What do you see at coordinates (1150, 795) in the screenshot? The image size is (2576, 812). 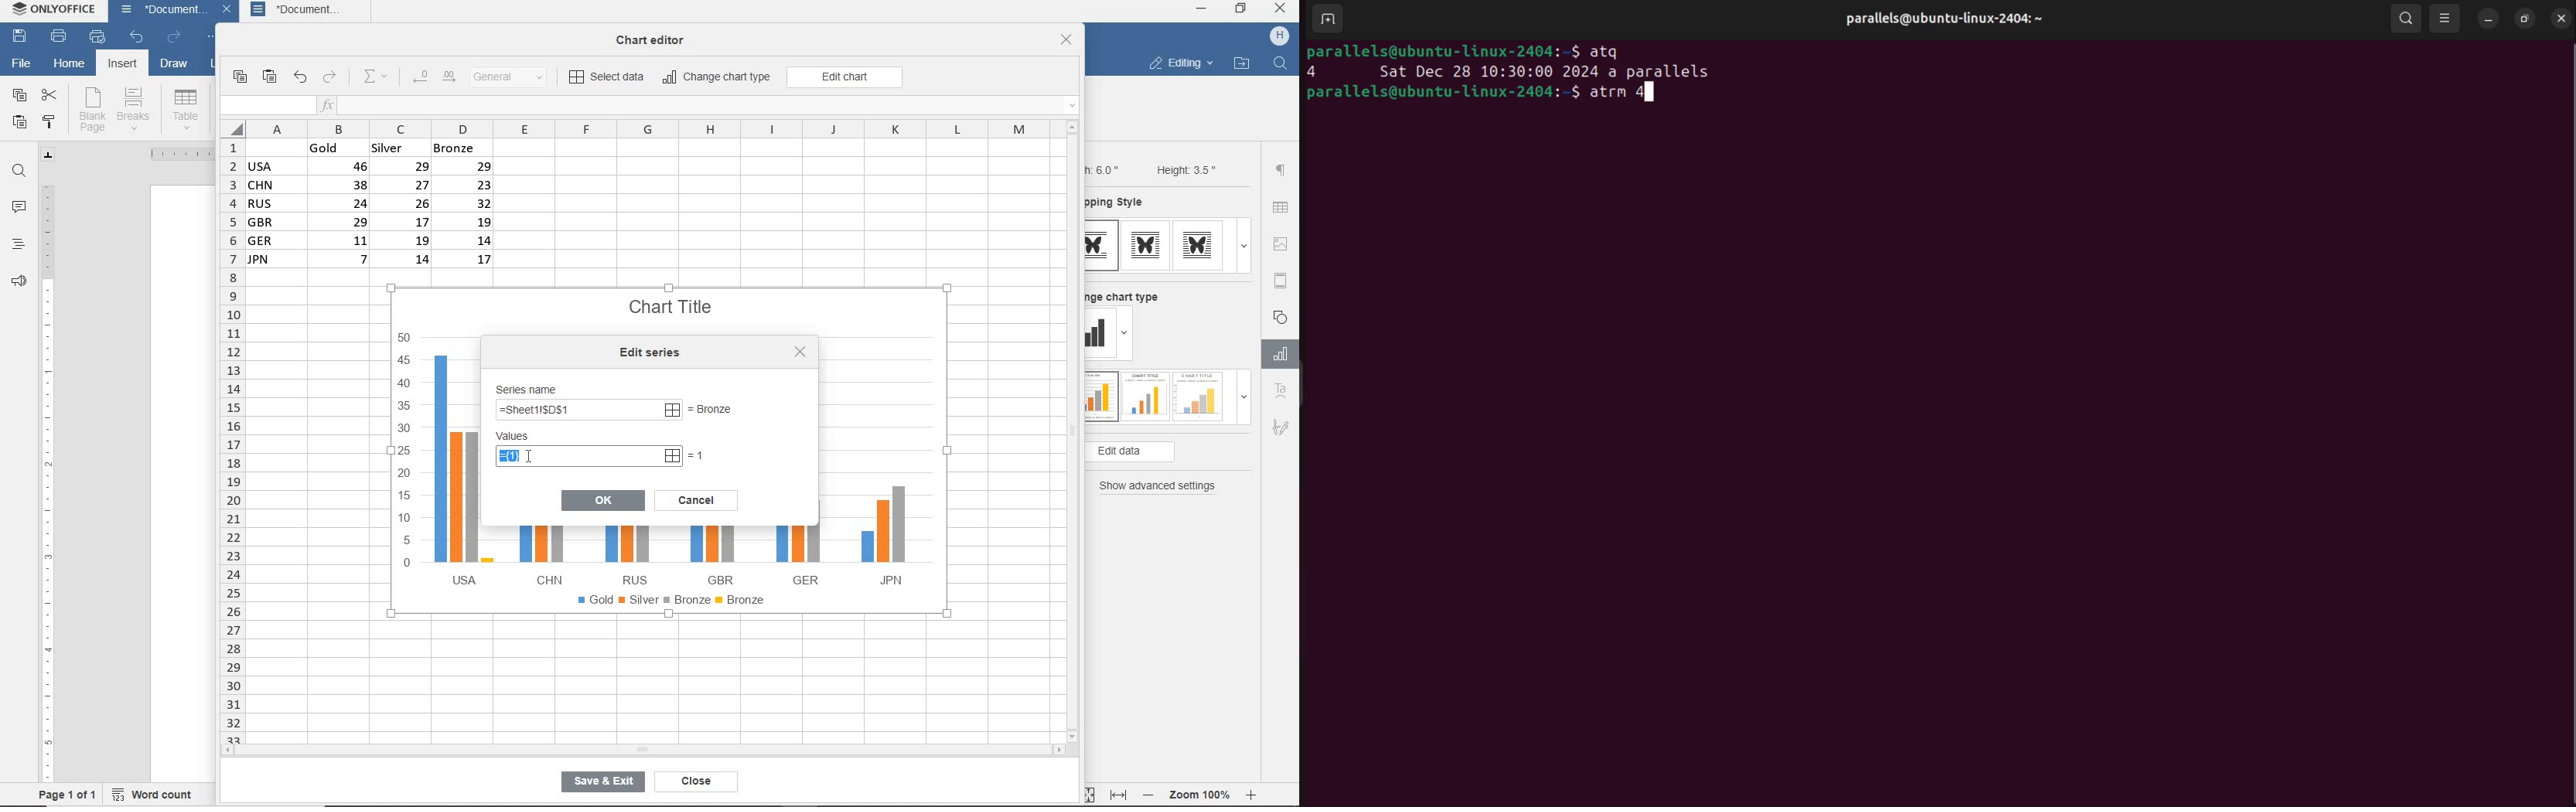 I see `zoom out` at bounding box center [1150, 795].